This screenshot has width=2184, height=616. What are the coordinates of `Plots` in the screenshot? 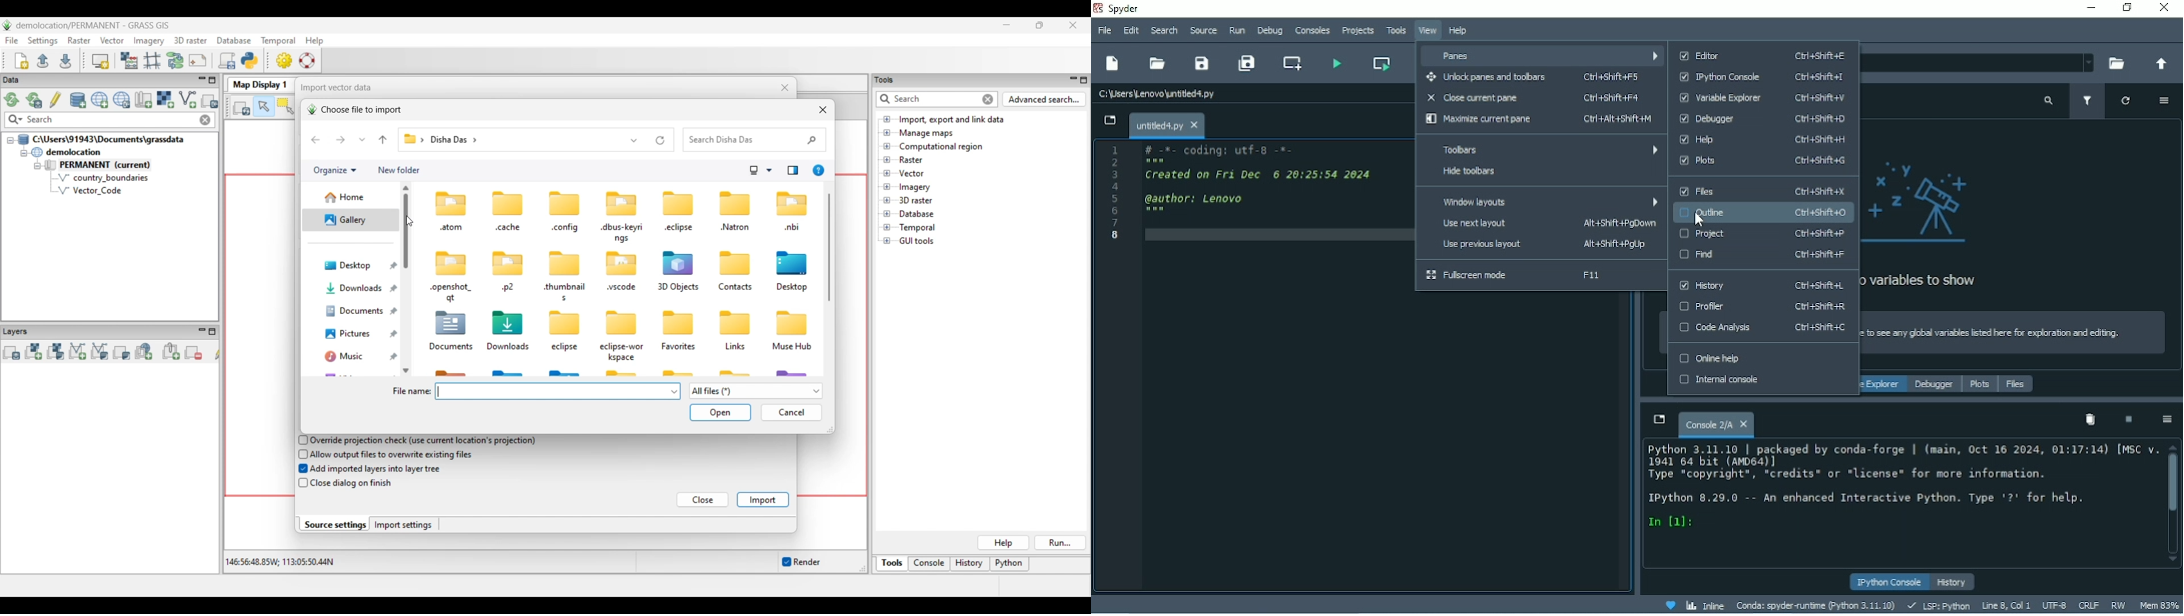 It's located at (1980, 385).